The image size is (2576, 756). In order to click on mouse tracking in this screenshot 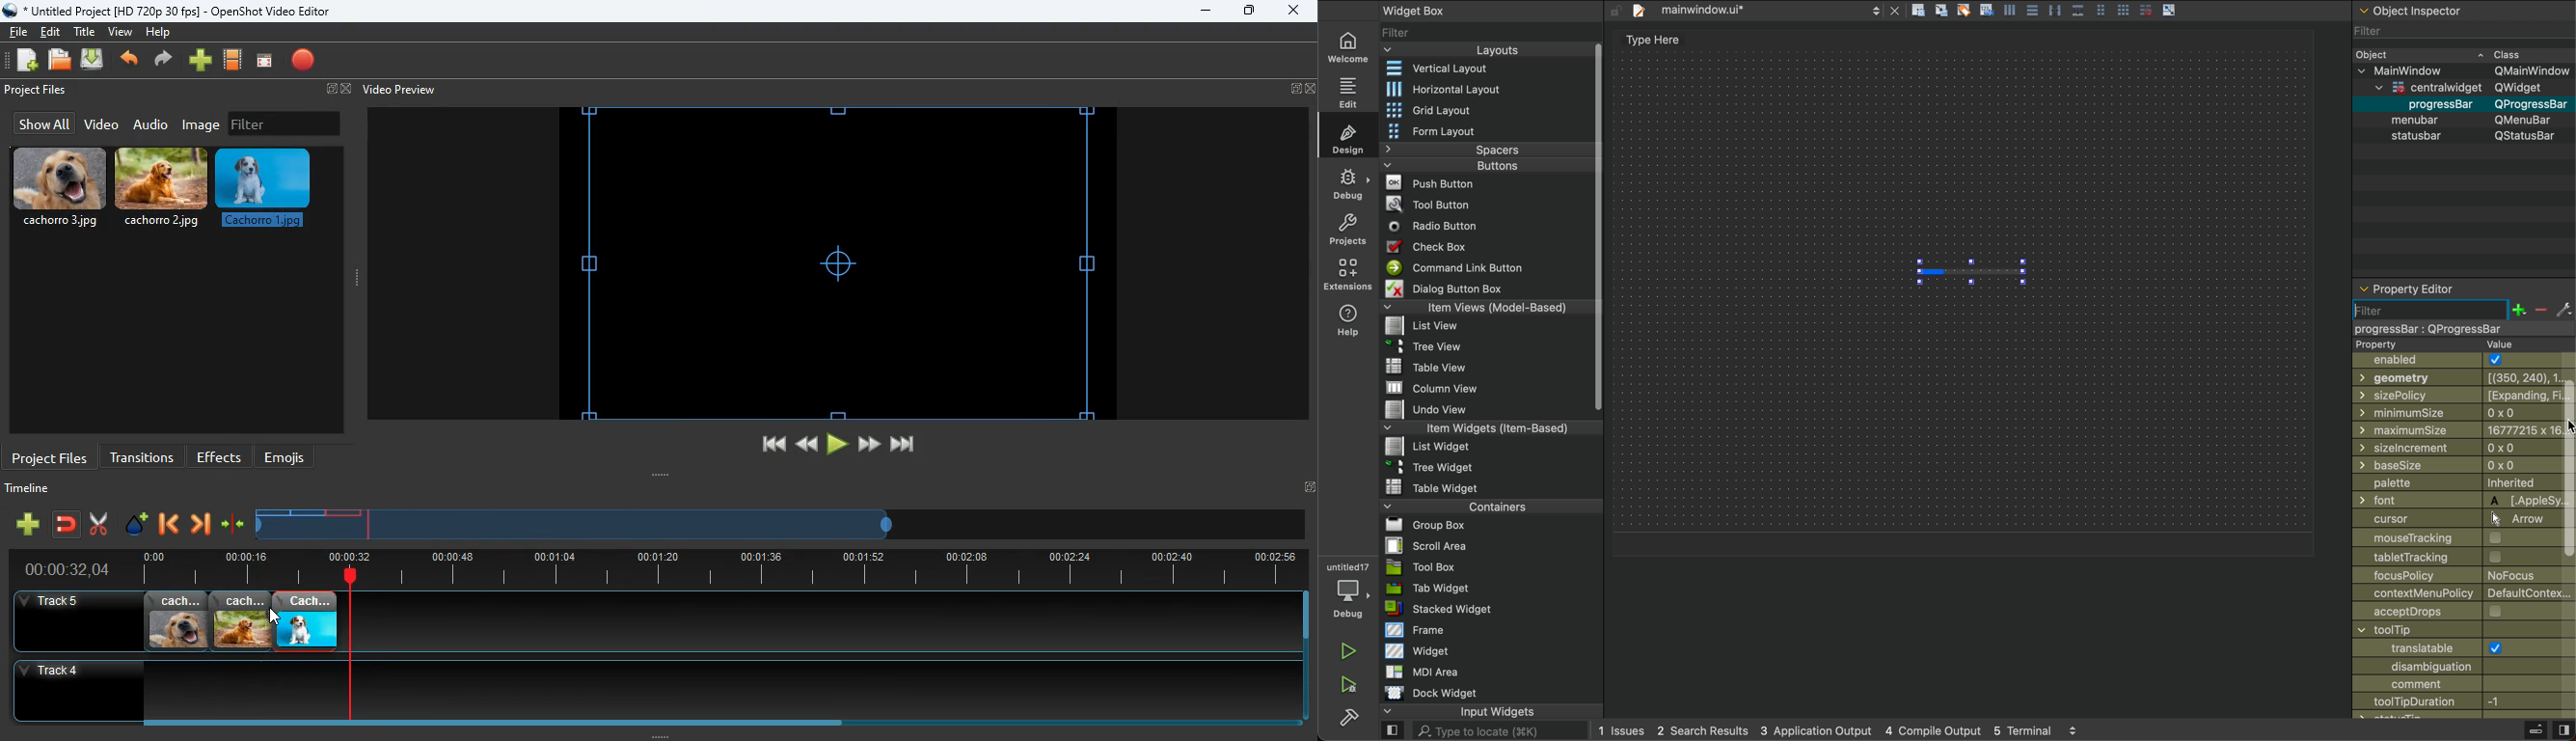, I will do `click(2447, 537)`.